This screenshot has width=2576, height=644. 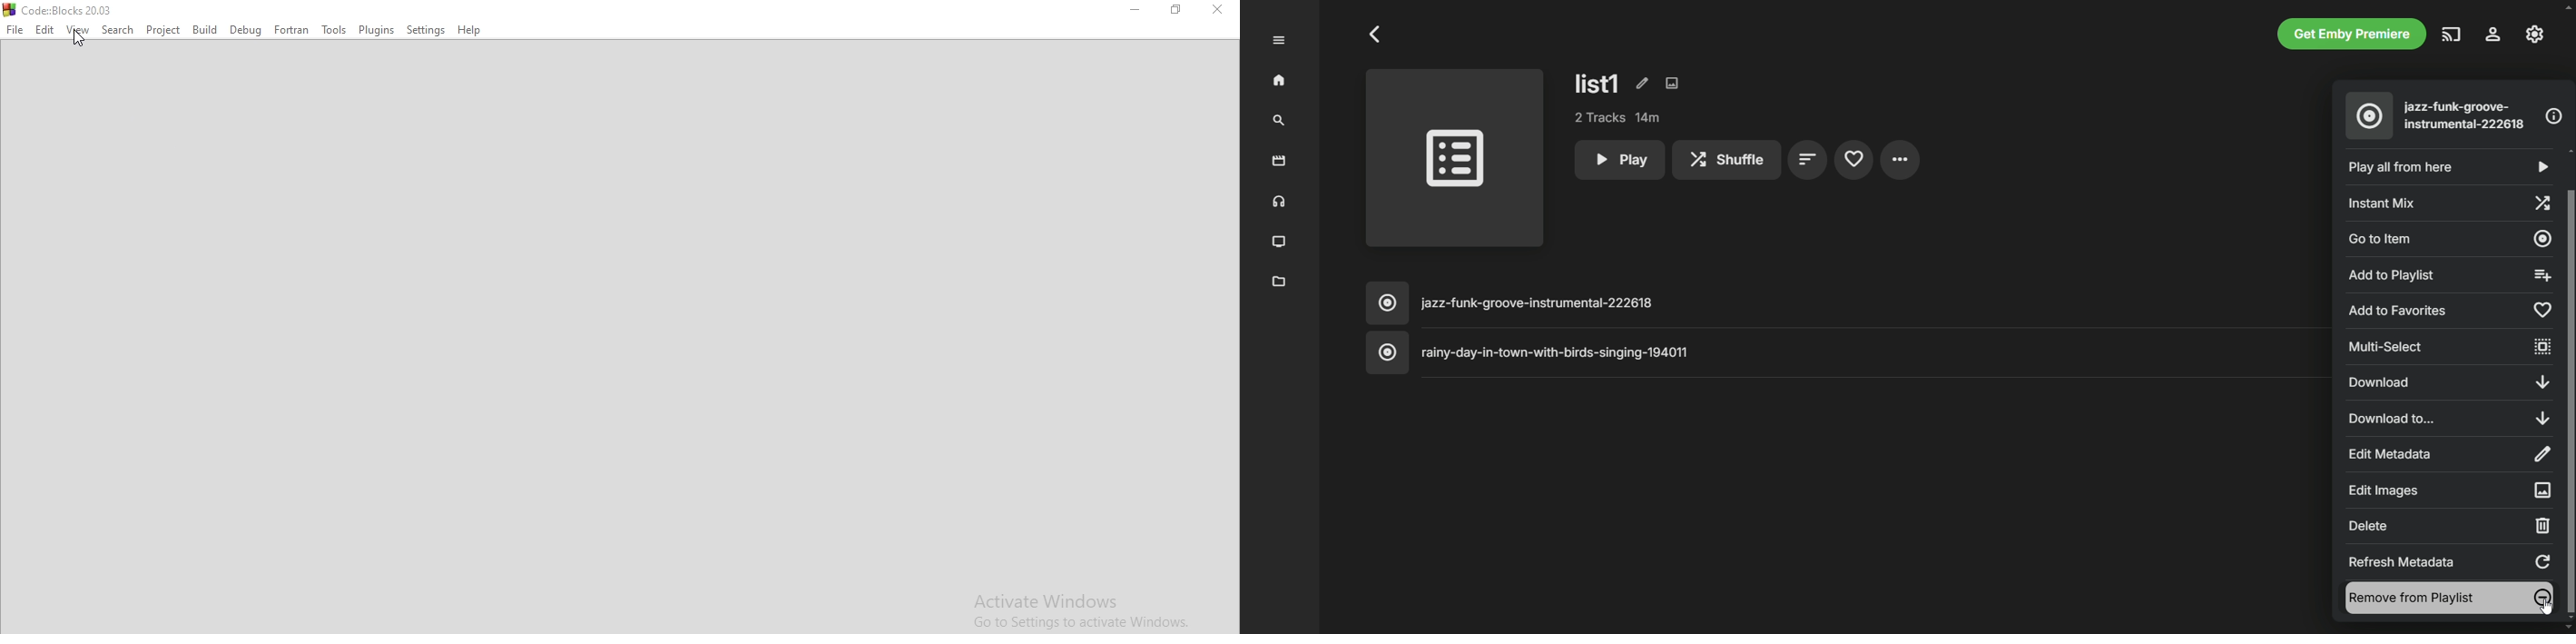 I want to click on Project , so click(x=162, y=29).